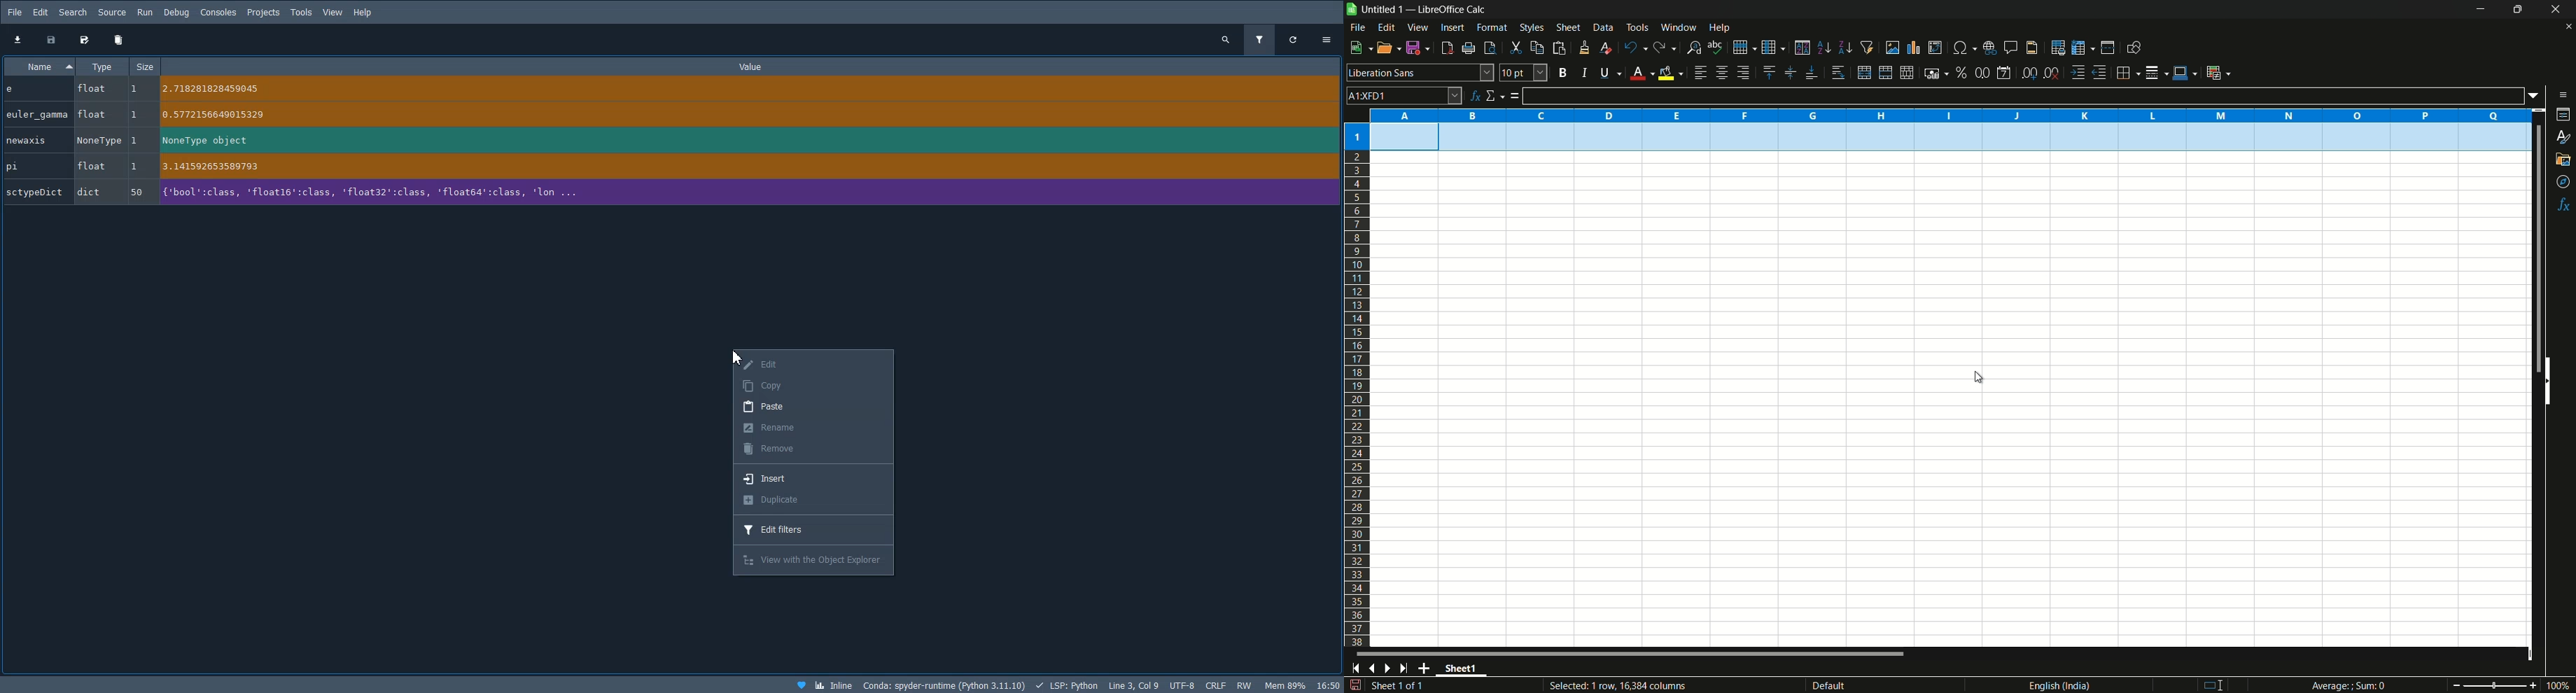 The image size is (2576, 700). Describe the element at coordinates (1135, 684) in the screenshot. I see `Line3, col9` at that location.